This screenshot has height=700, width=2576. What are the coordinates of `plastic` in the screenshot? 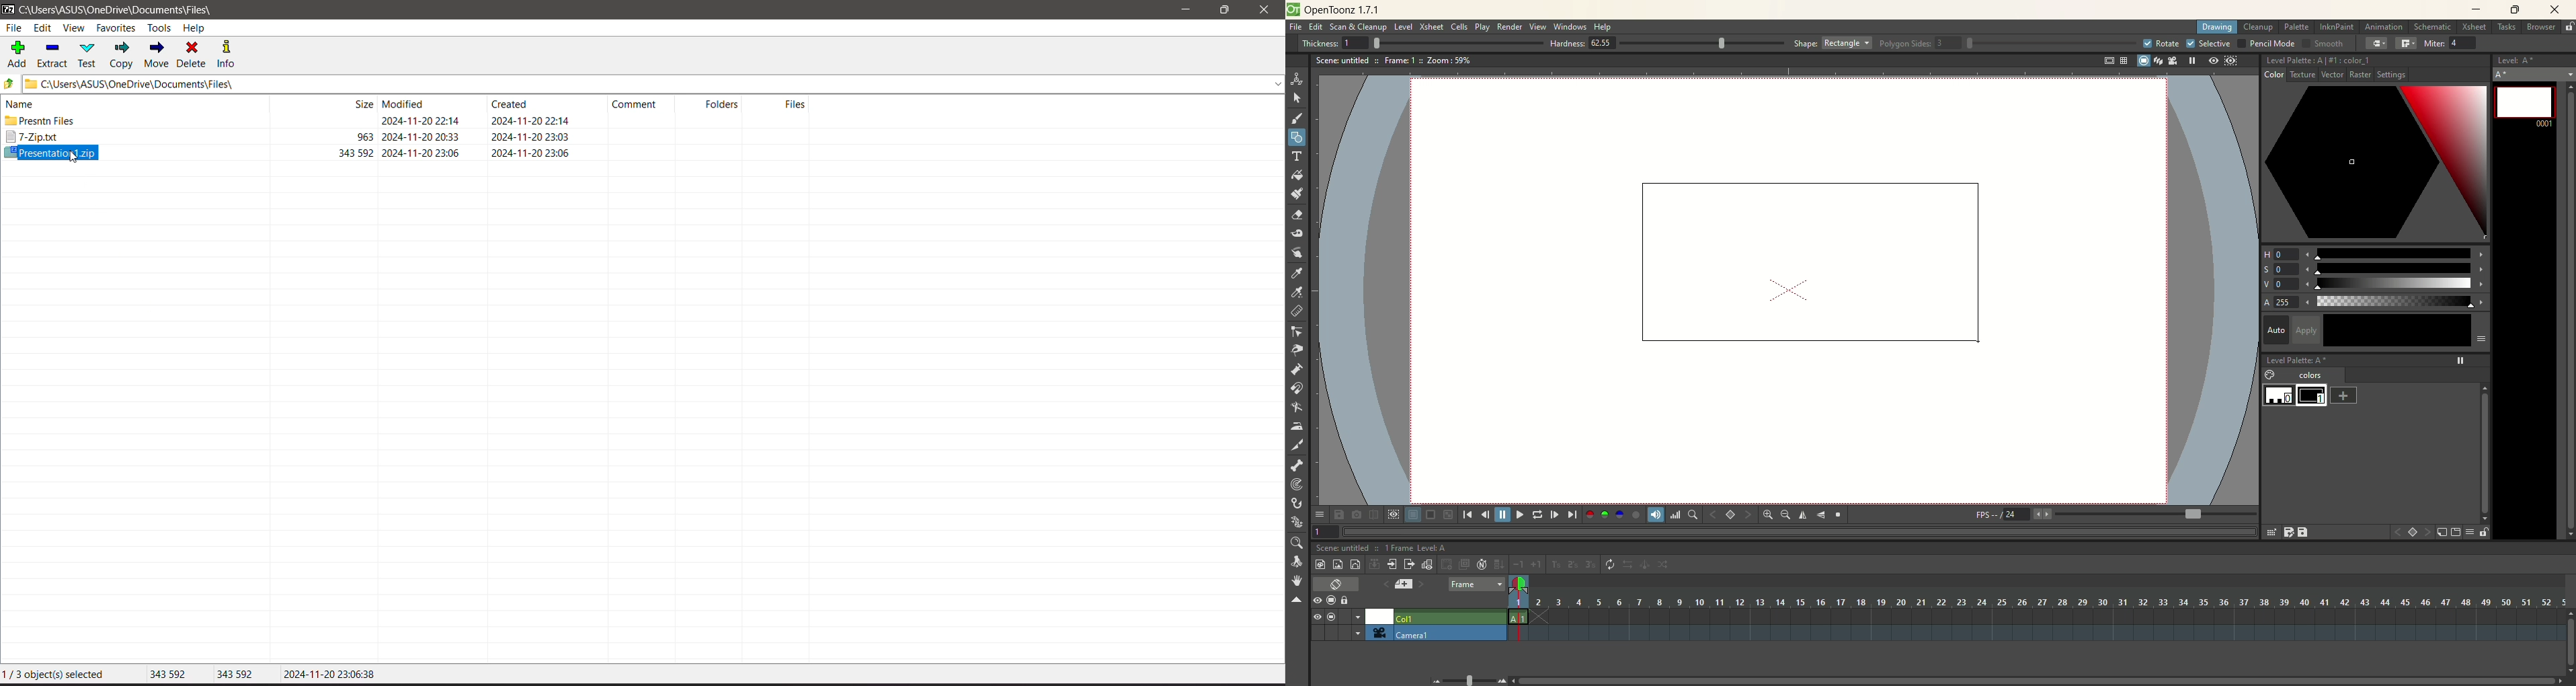 It's located at (1295, 523).